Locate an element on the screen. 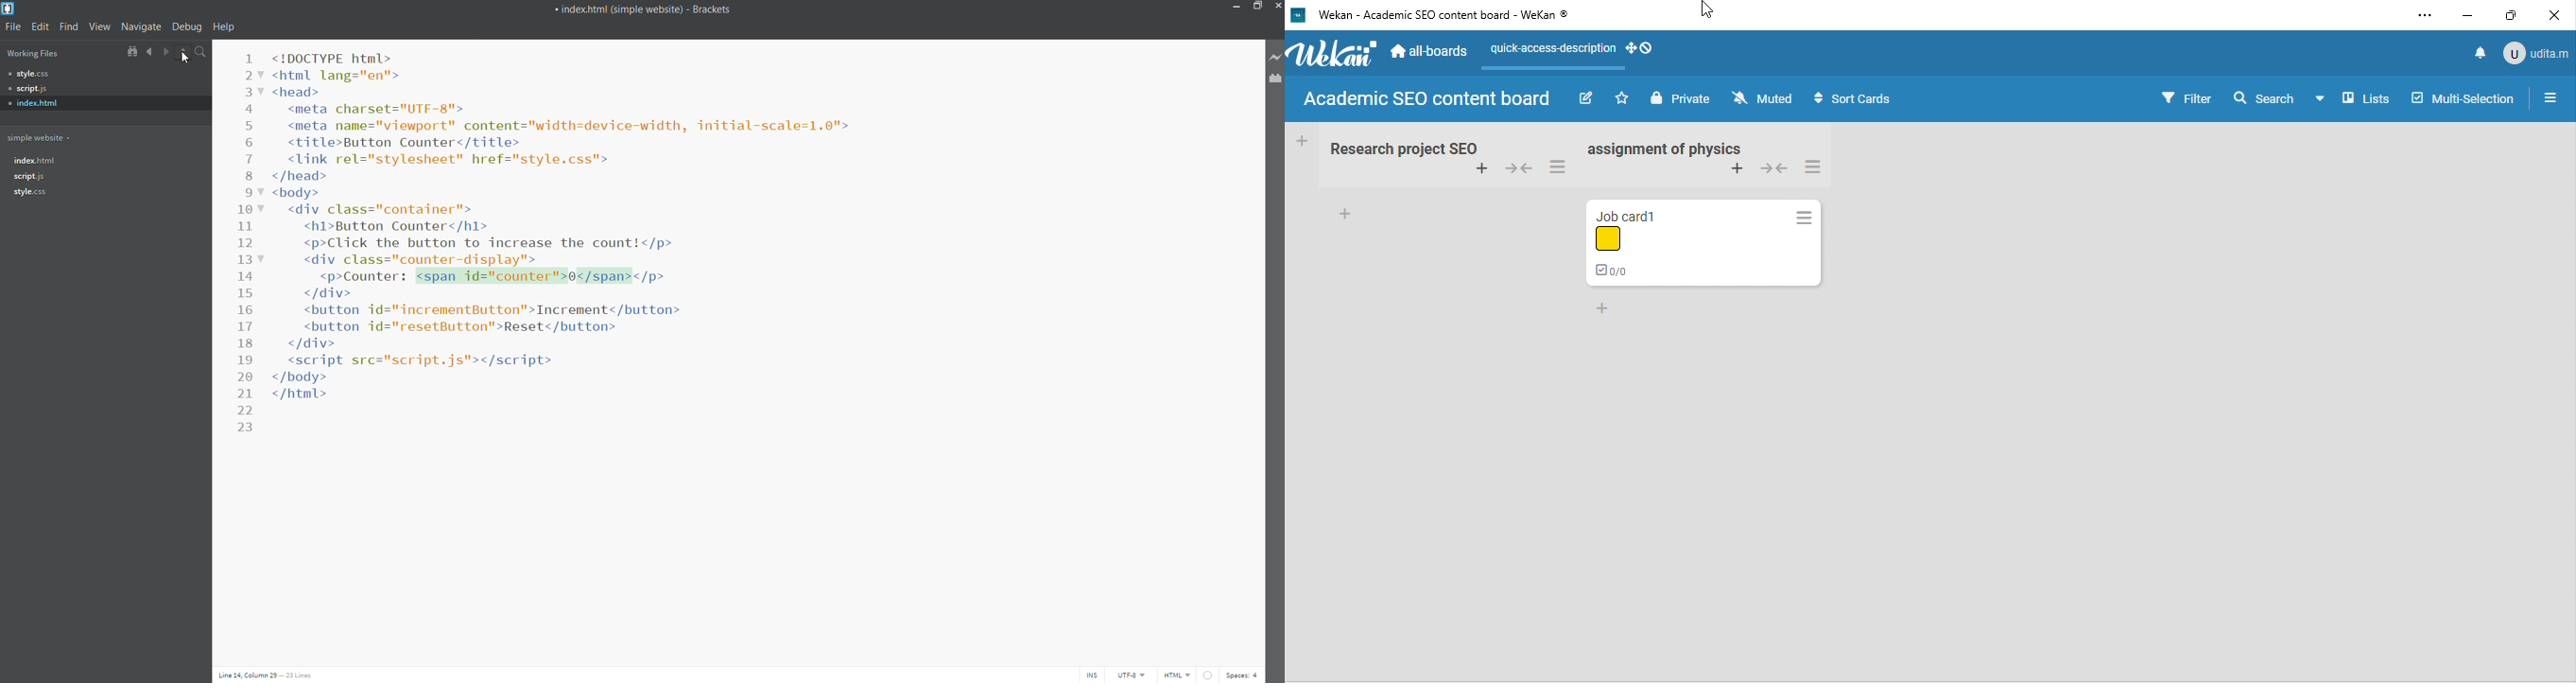 This screenshot has height=700, width=2576. filter is located at coordinates (2187, 96).